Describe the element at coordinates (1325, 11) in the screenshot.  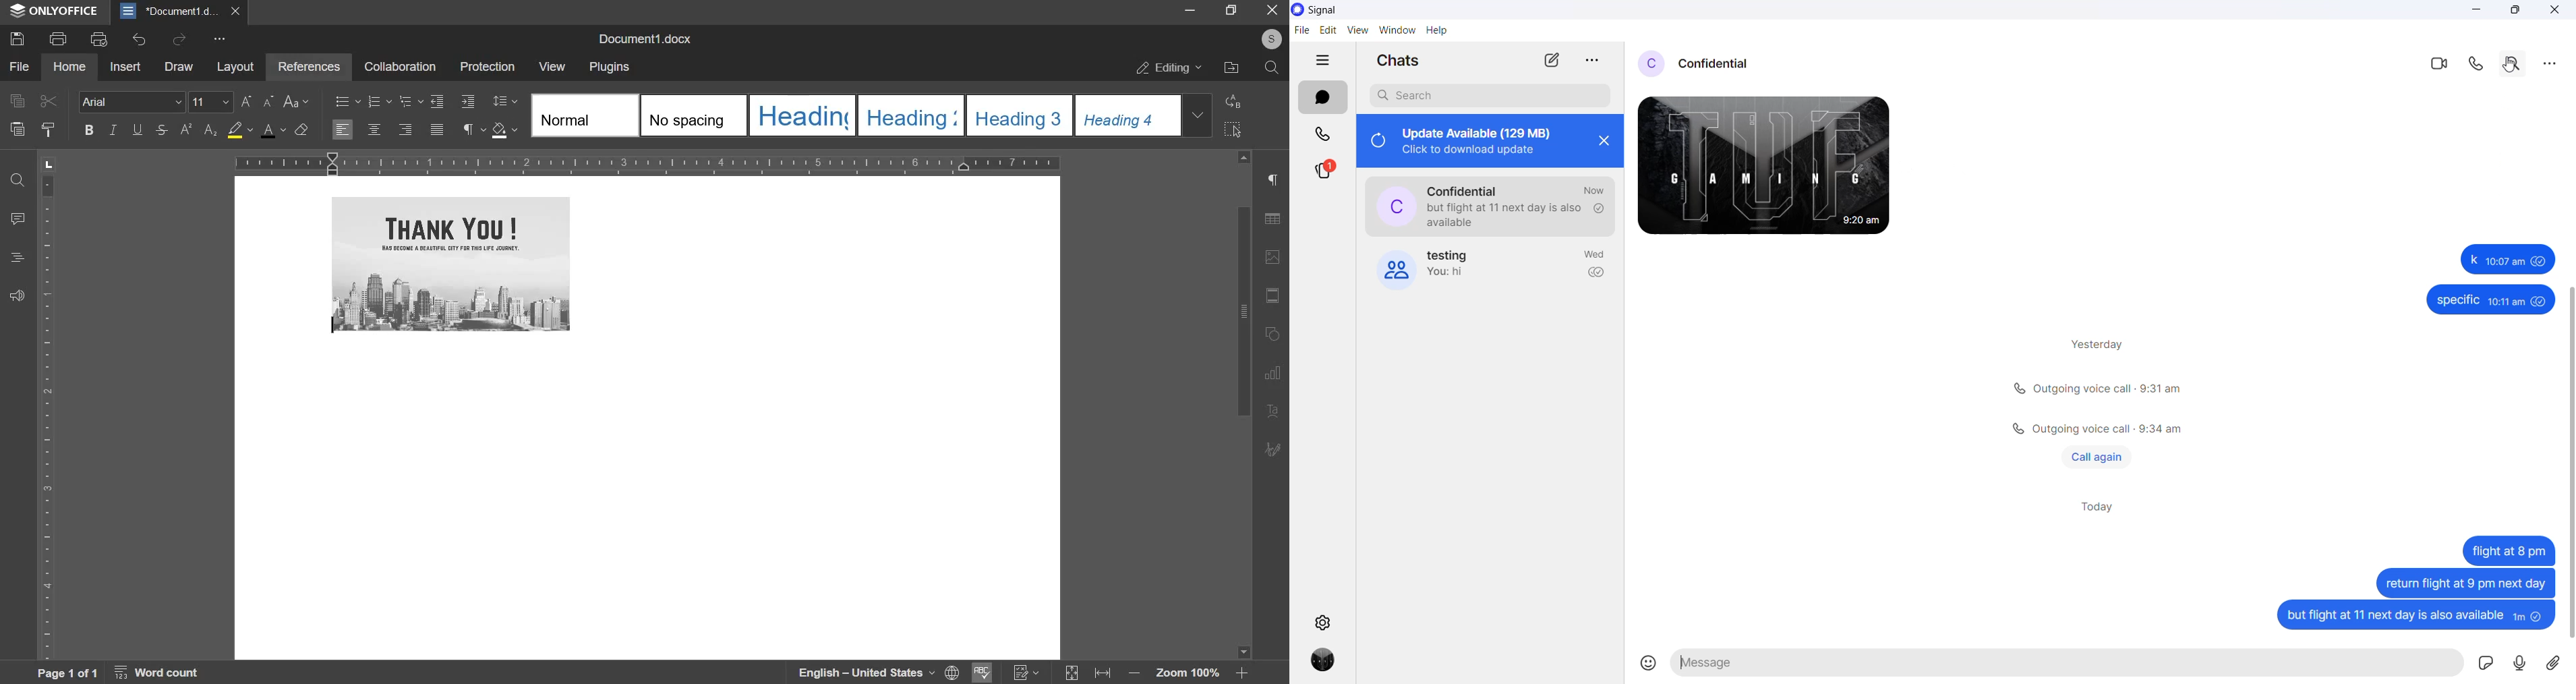
I see `application name and logo` at that location.